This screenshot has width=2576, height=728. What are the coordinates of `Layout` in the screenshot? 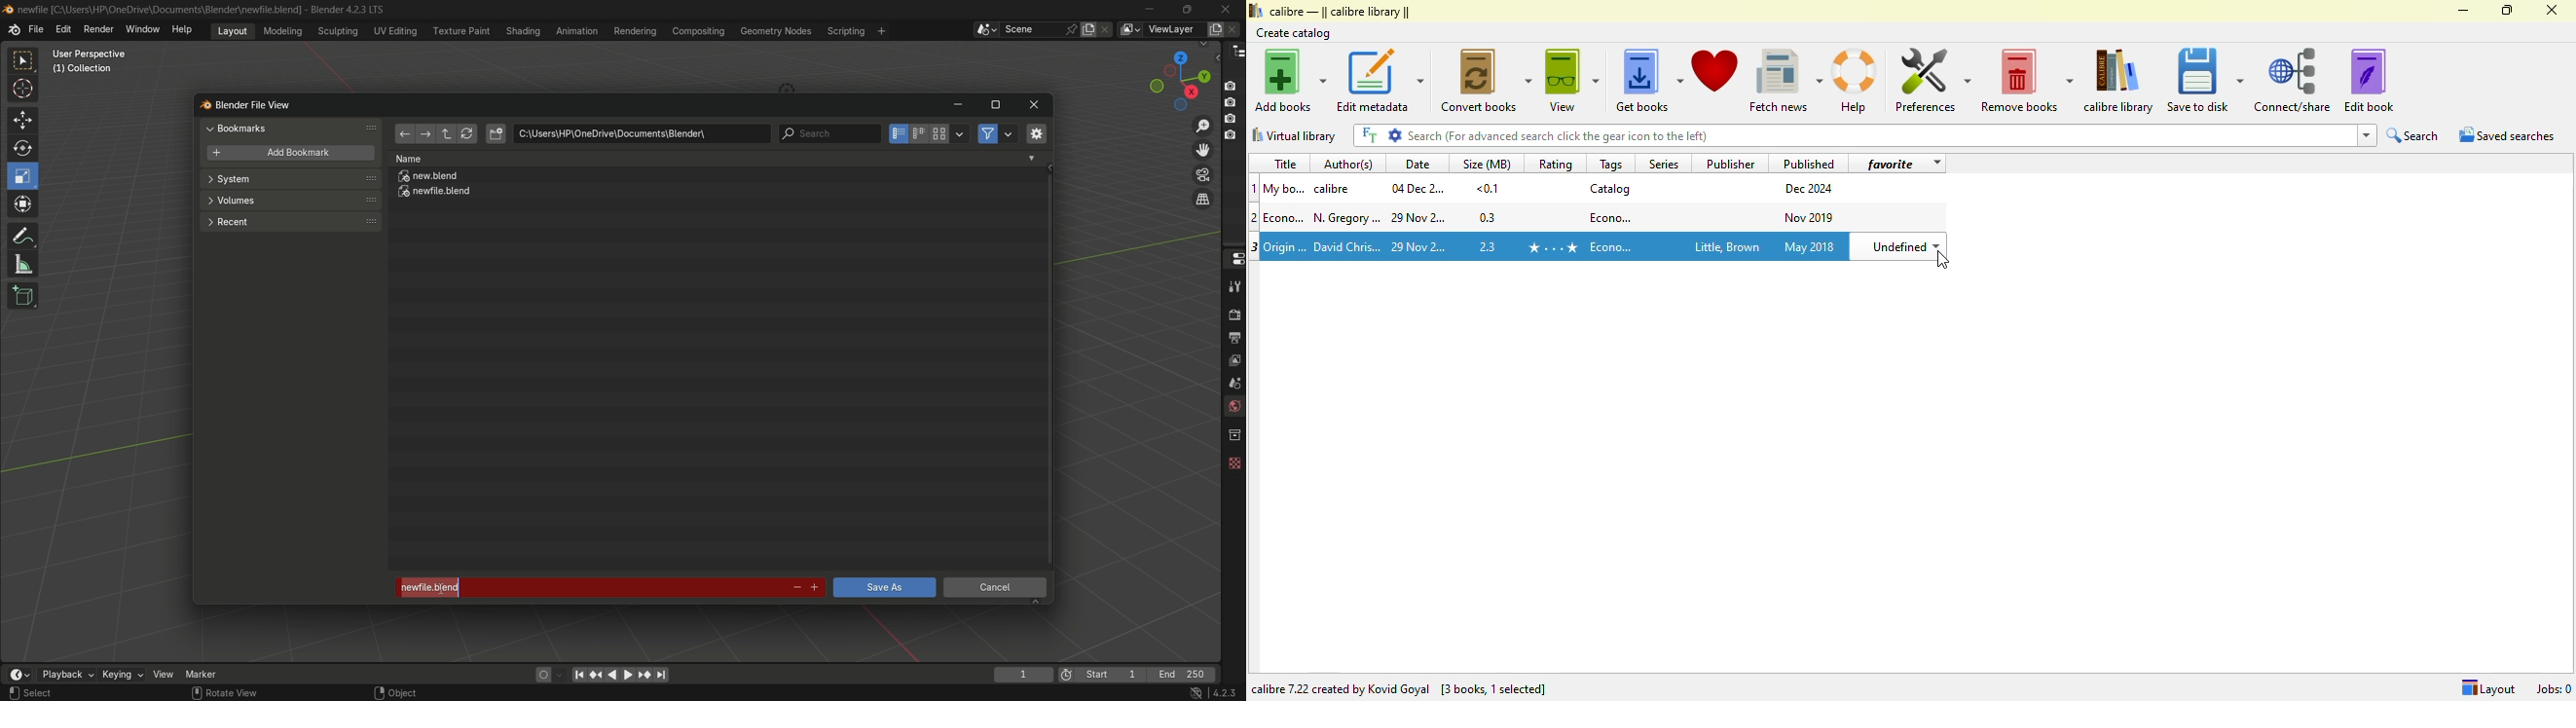 It's located at (2487, 688).